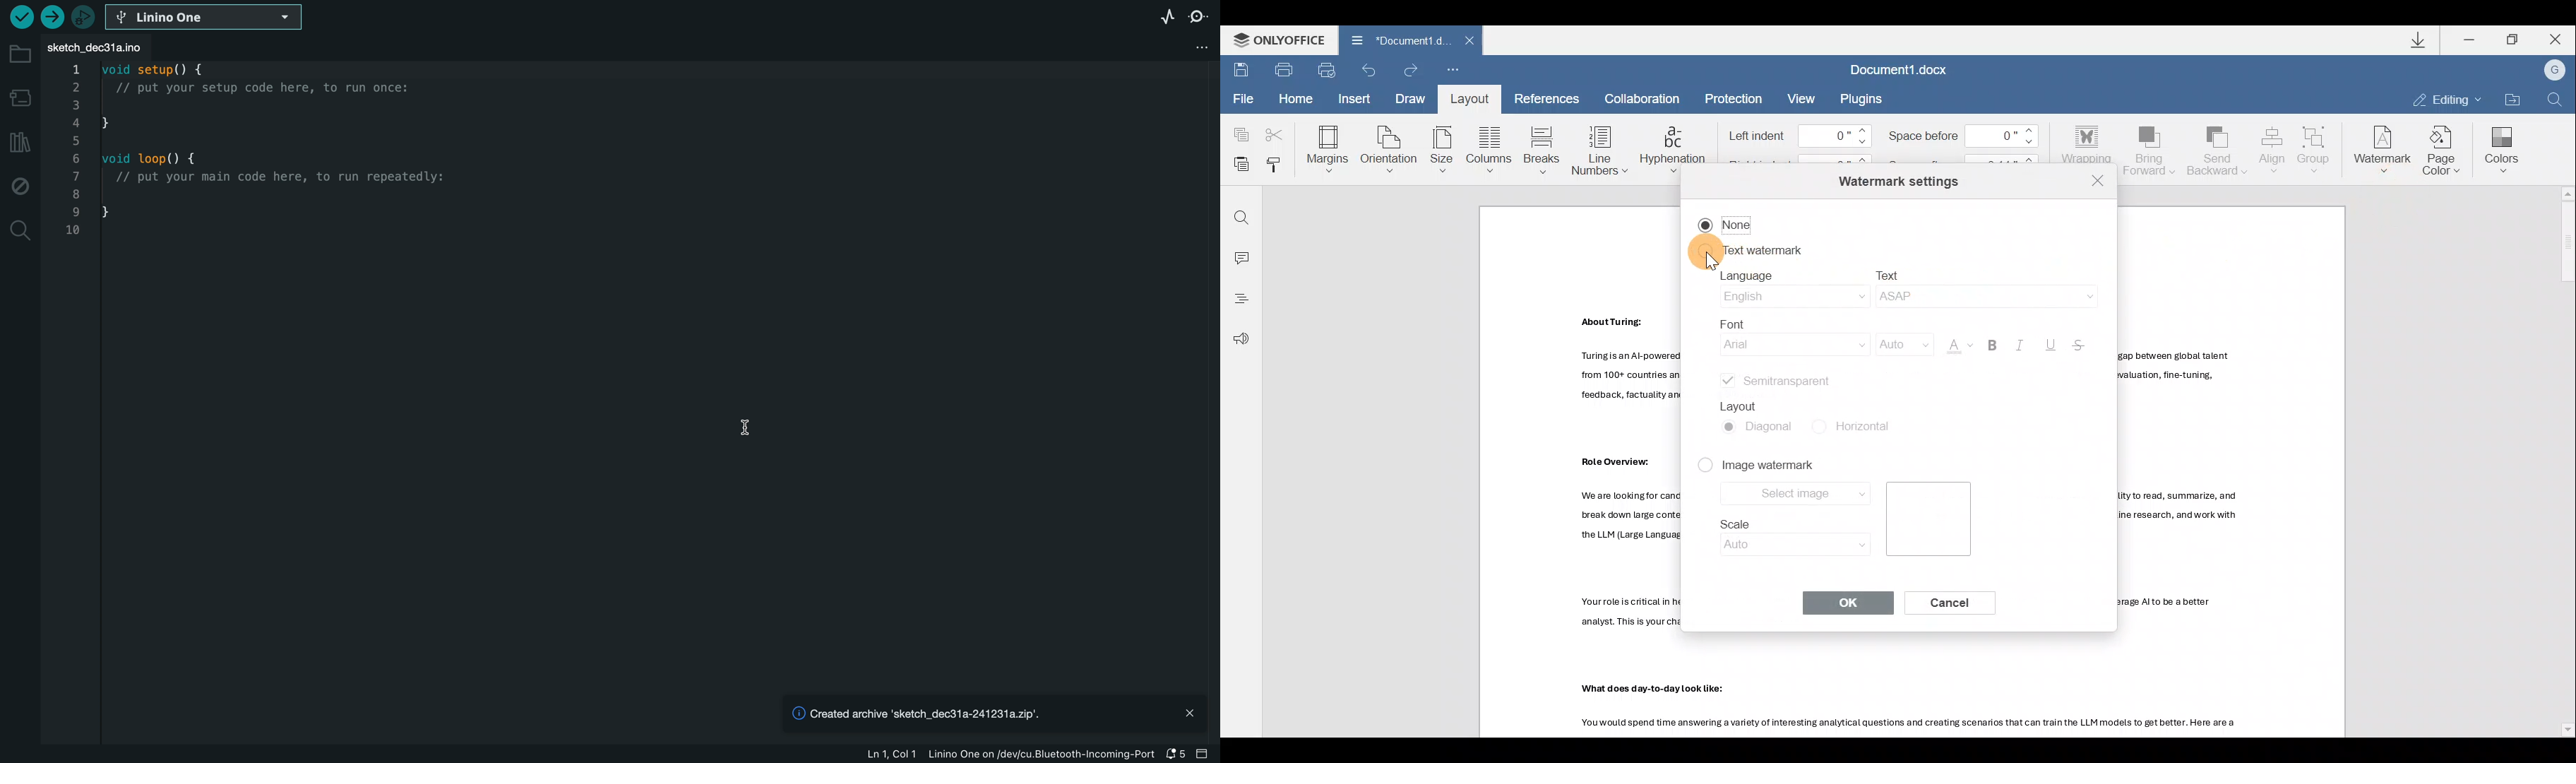 Image resolution: width=2576 pixels, height=784 pixels. What do you see at coordinates (1597, 150) in the screenshot?
I see `Line numbers` at bounding box center [1597, 150].